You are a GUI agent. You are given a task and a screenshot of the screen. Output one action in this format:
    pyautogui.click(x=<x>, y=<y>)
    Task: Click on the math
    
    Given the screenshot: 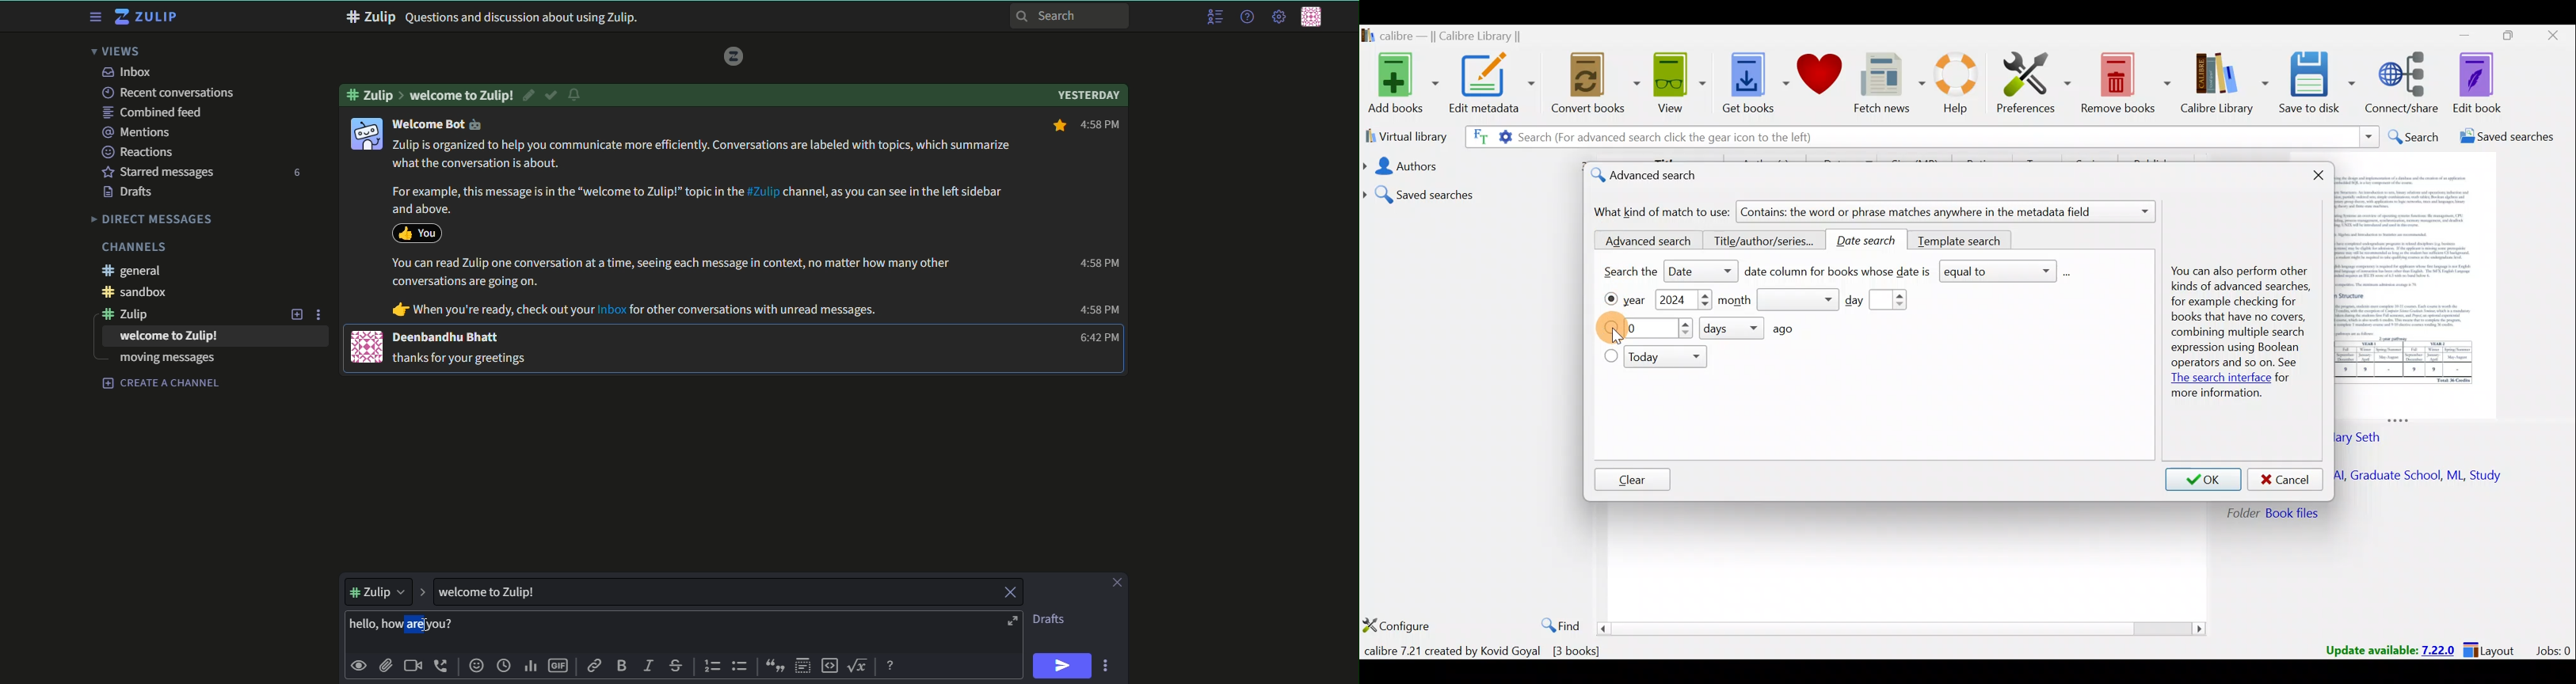 What is the action you would take?
    pyautogui.click(x=860, y=664)
    